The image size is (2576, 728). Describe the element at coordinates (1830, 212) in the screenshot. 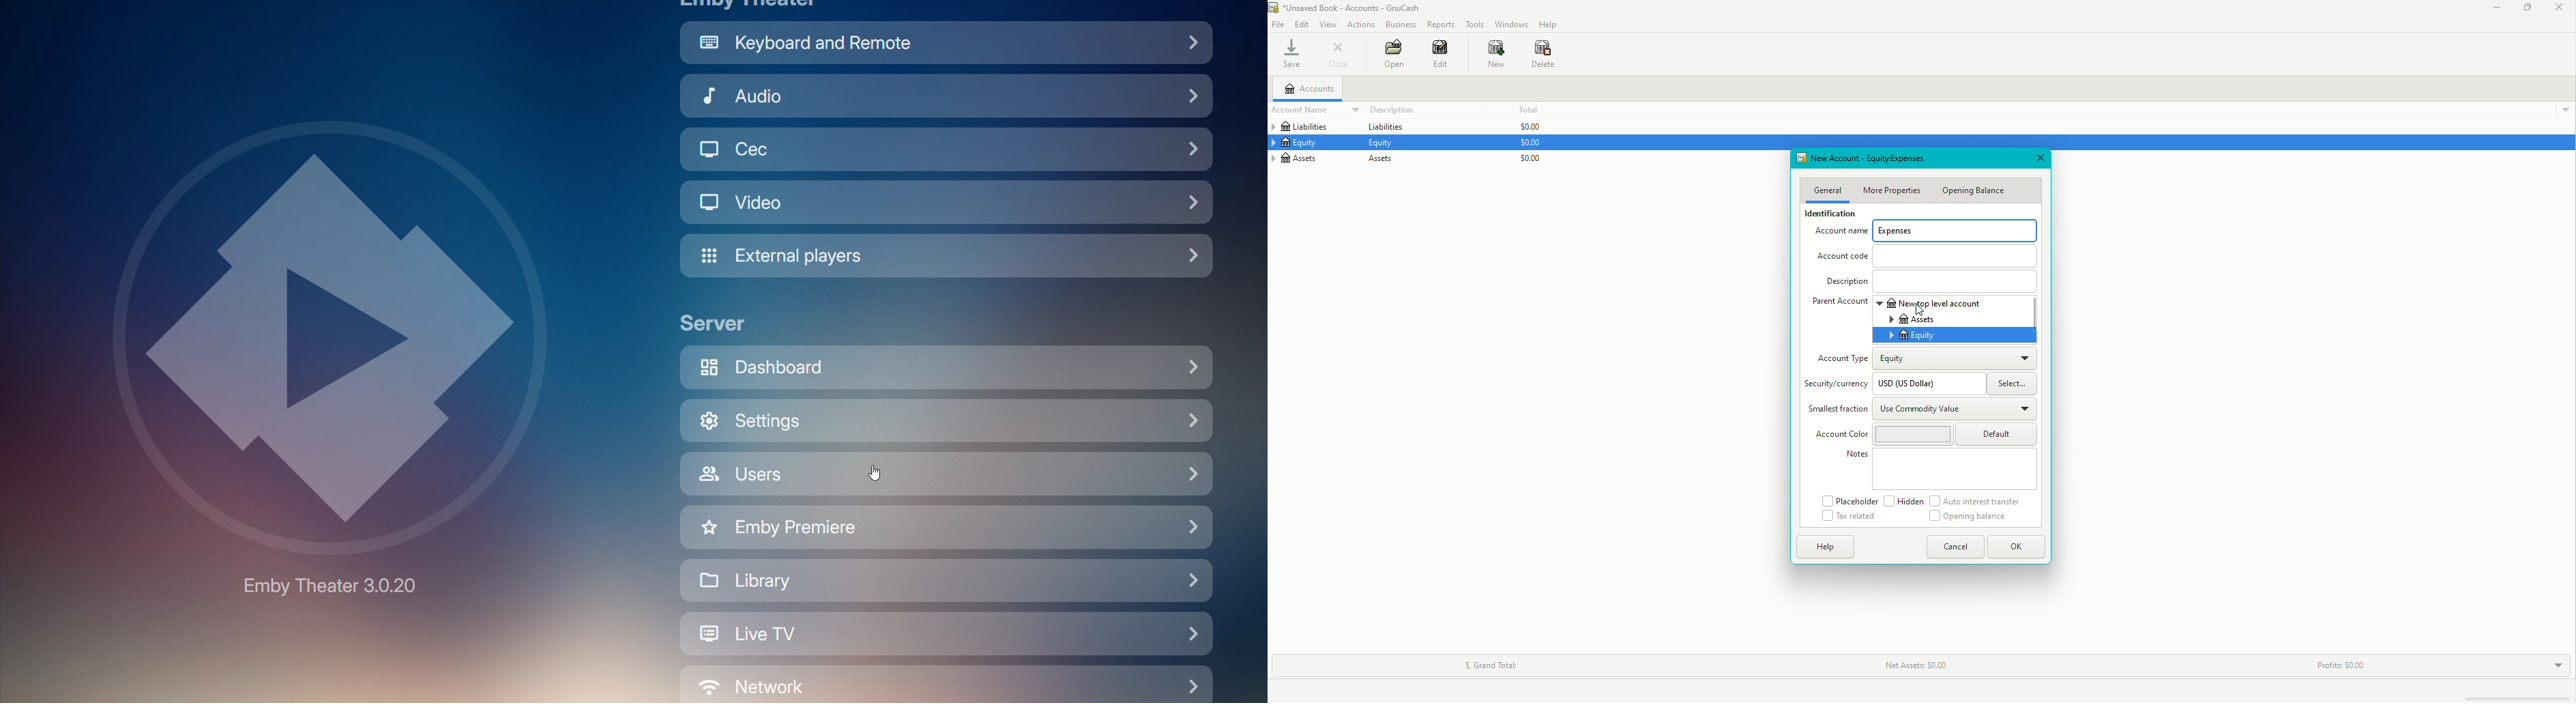

I see `Identification` at that location.